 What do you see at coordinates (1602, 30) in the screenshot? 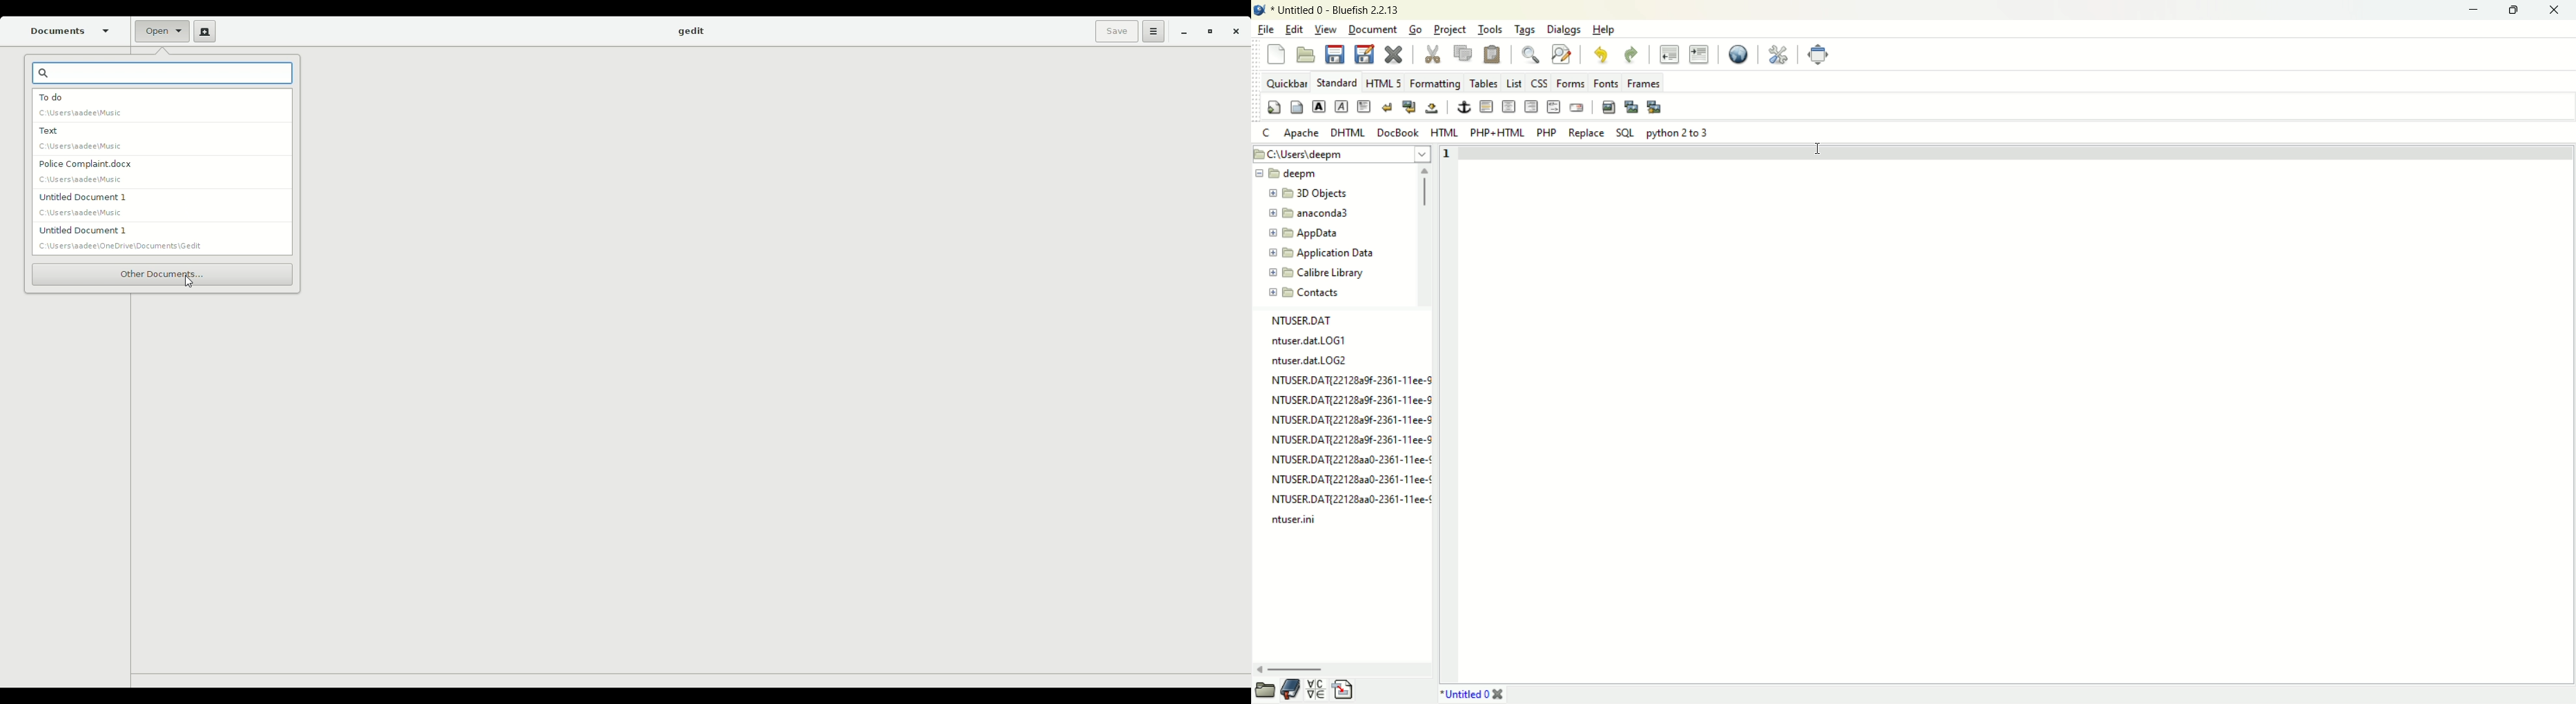
I see `help` at bounding box center [1602, 30].